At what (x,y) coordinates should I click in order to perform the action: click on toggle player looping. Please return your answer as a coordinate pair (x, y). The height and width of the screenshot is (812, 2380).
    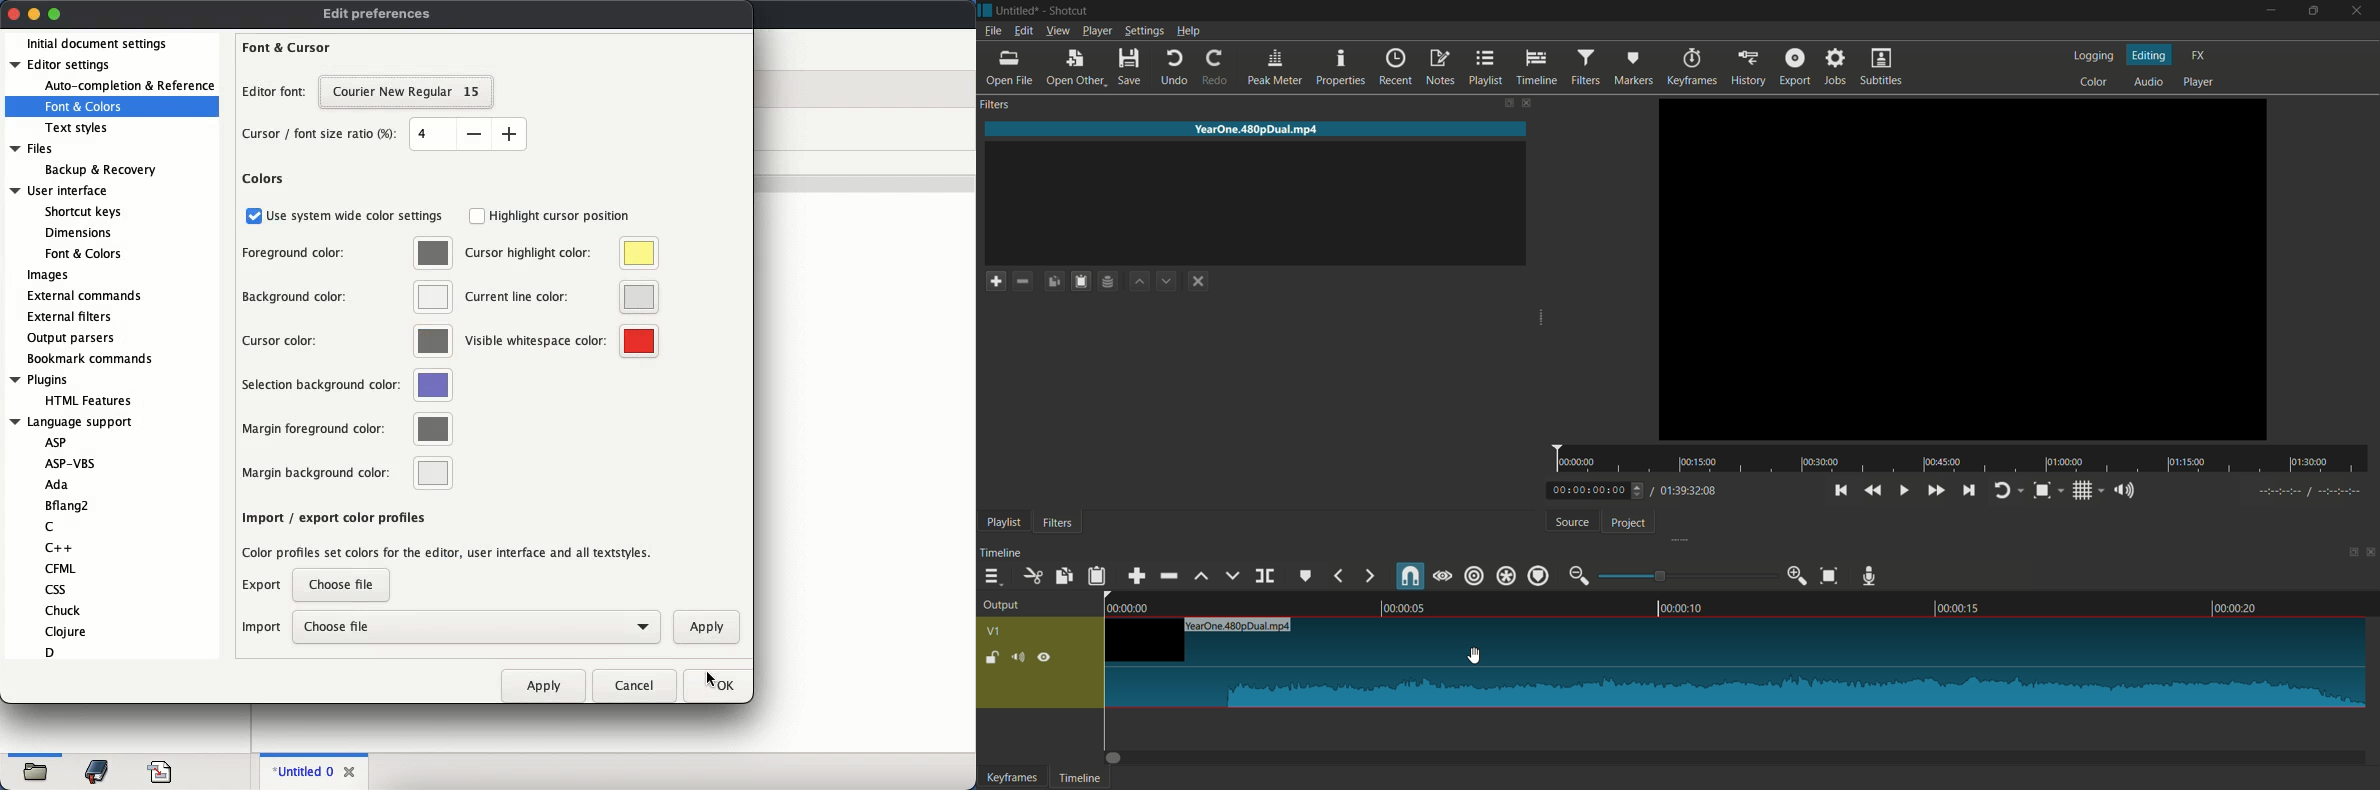
    Looking at the image, I should click on (2002, 492).